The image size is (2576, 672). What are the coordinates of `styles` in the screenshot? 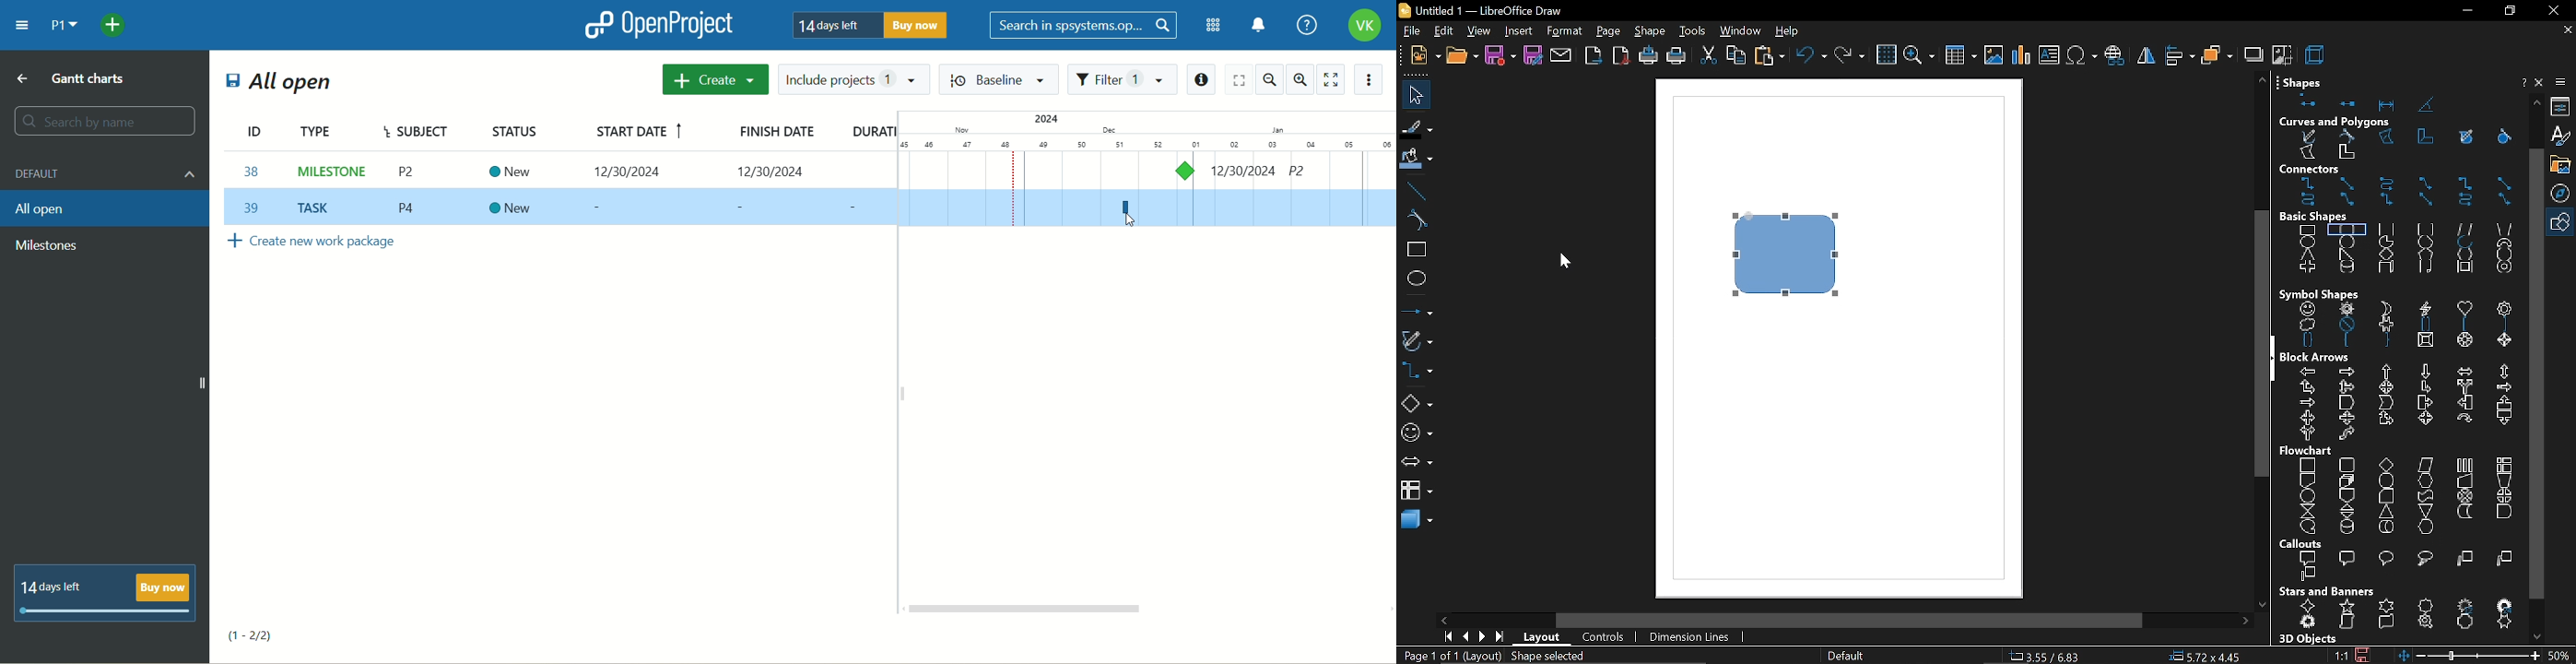 It's located at (2562, 136).